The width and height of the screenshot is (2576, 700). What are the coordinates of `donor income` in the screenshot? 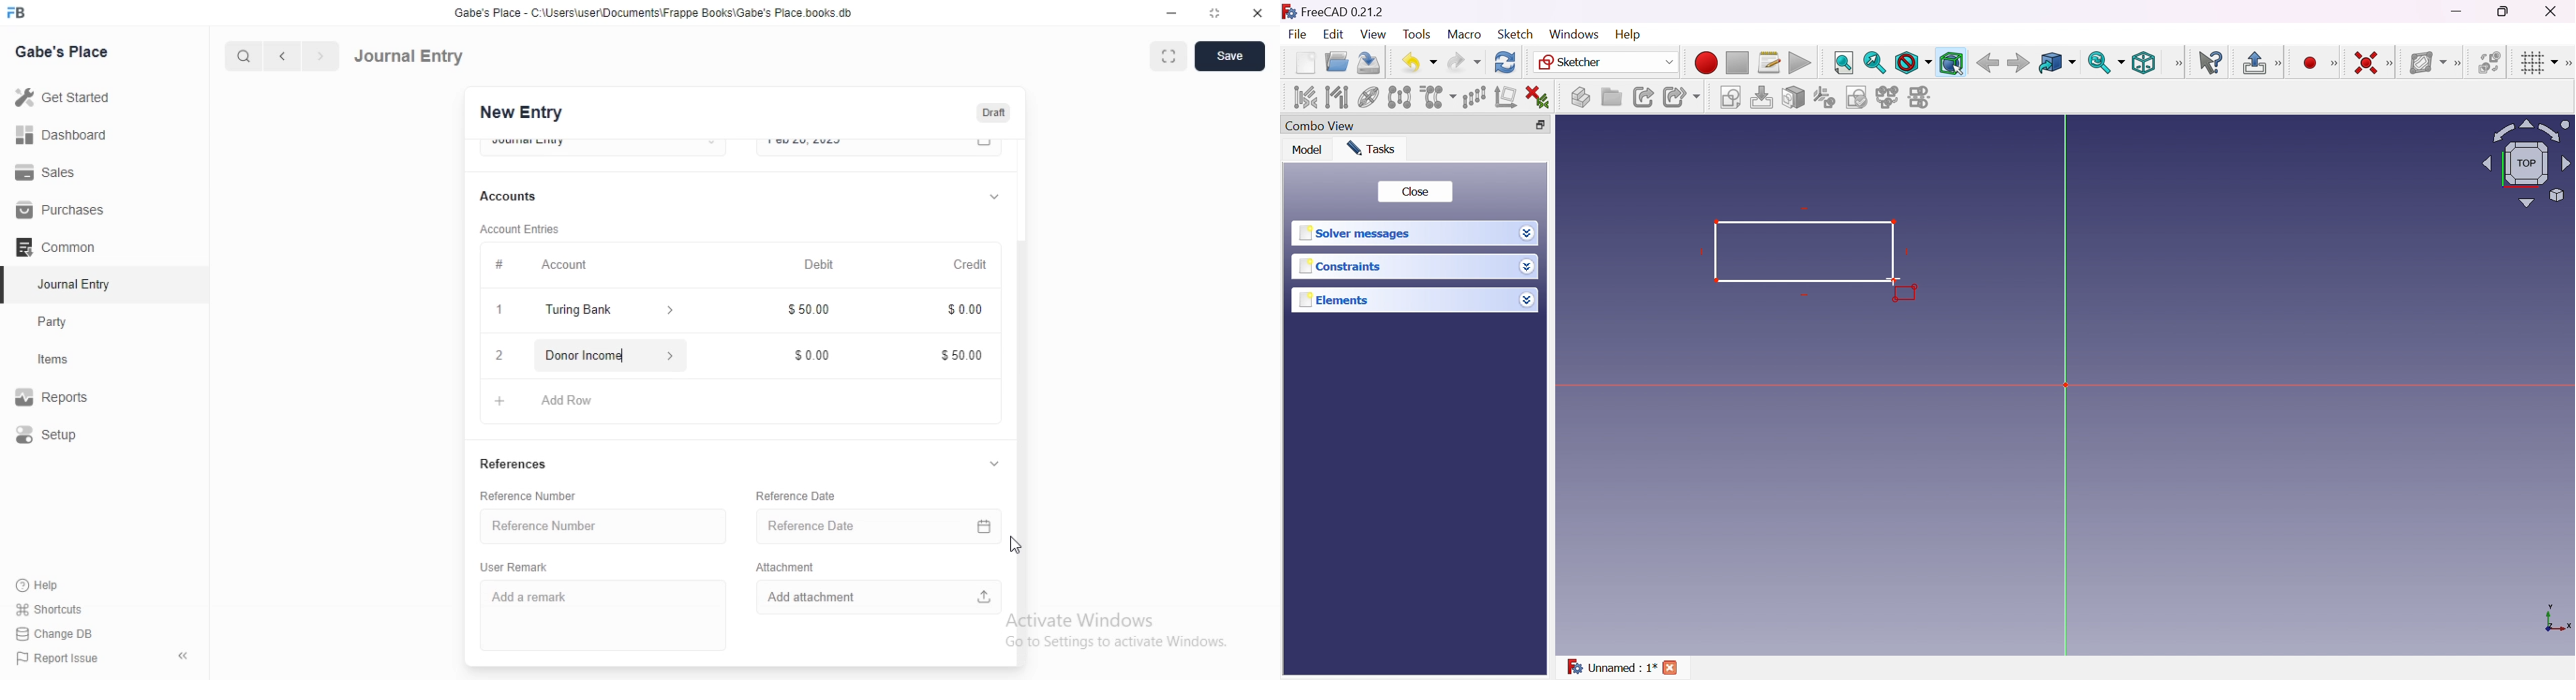 It's located at (606, 354).